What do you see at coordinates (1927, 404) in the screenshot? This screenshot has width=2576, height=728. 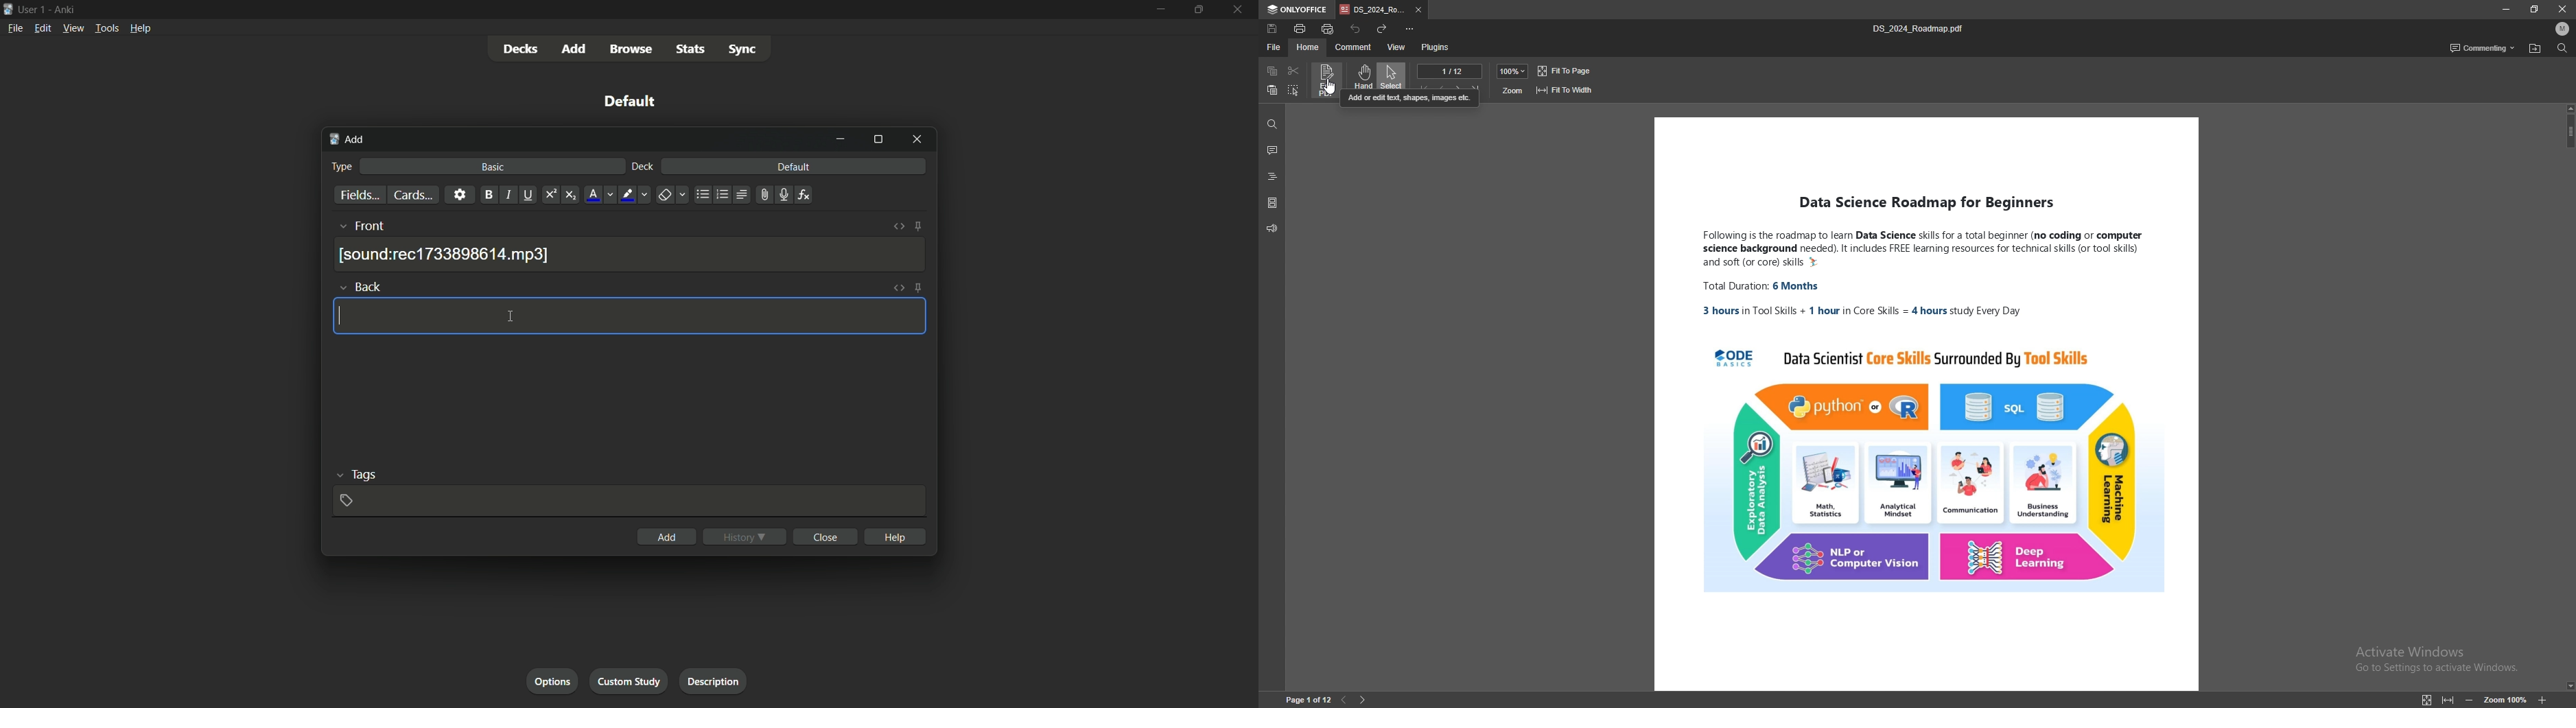 I see `pdf` at bounding box center [1927, 404].